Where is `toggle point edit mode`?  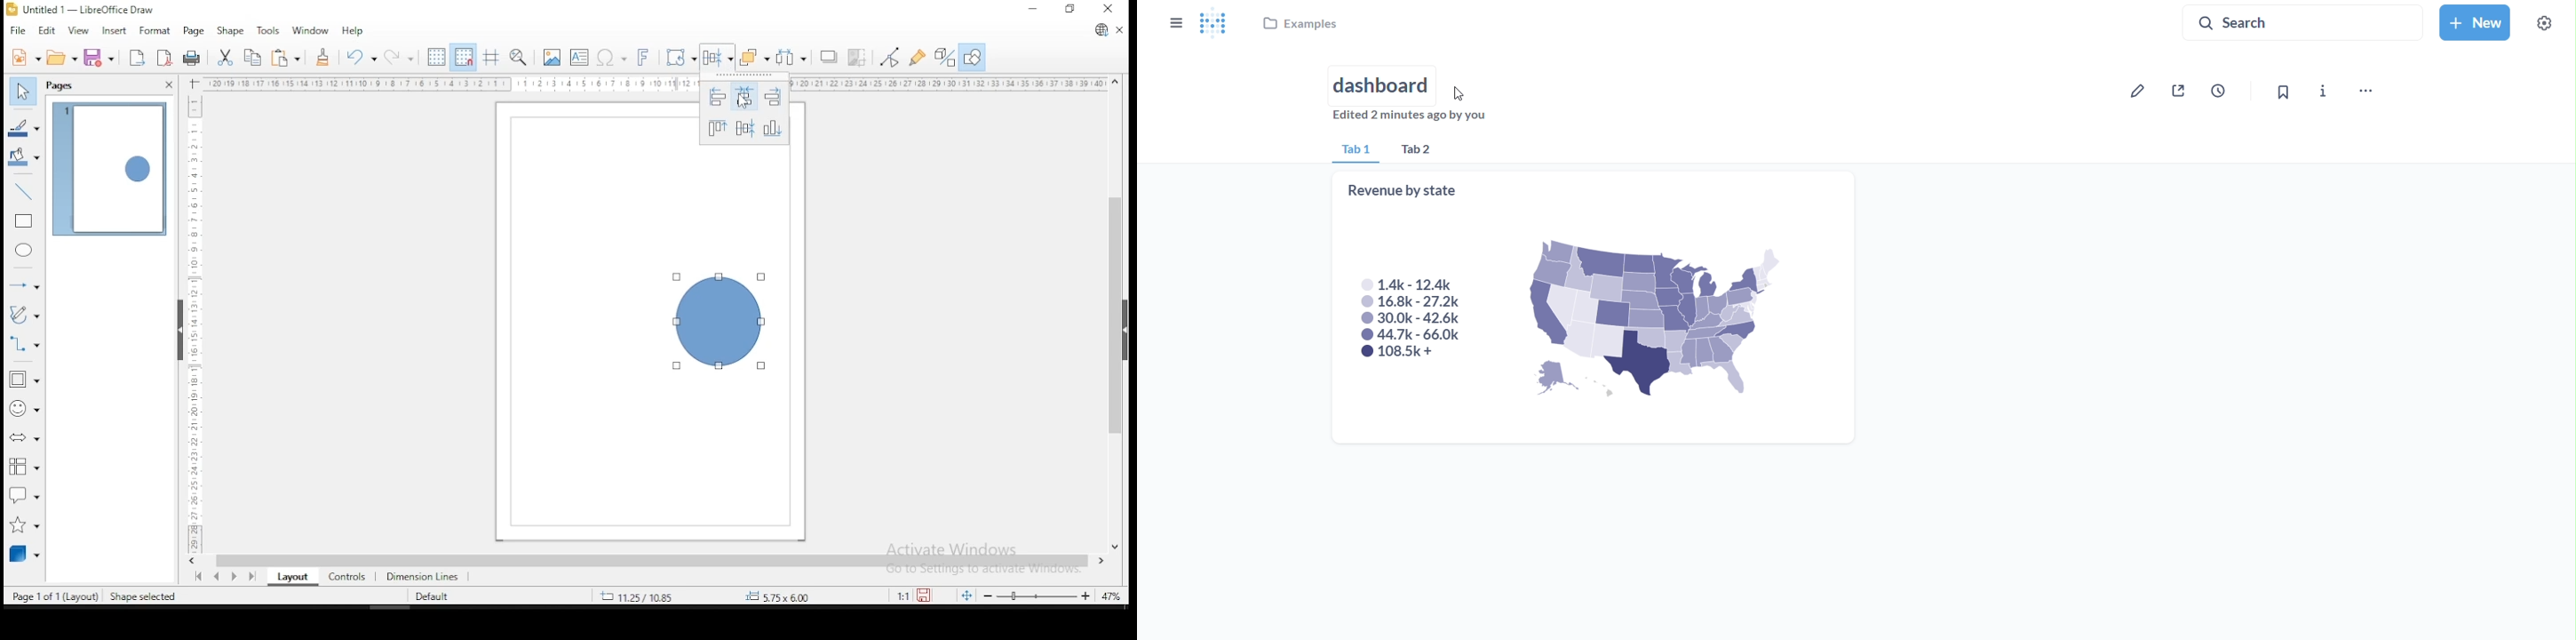 toggle point edit mode is located at coordinates (888, 57).